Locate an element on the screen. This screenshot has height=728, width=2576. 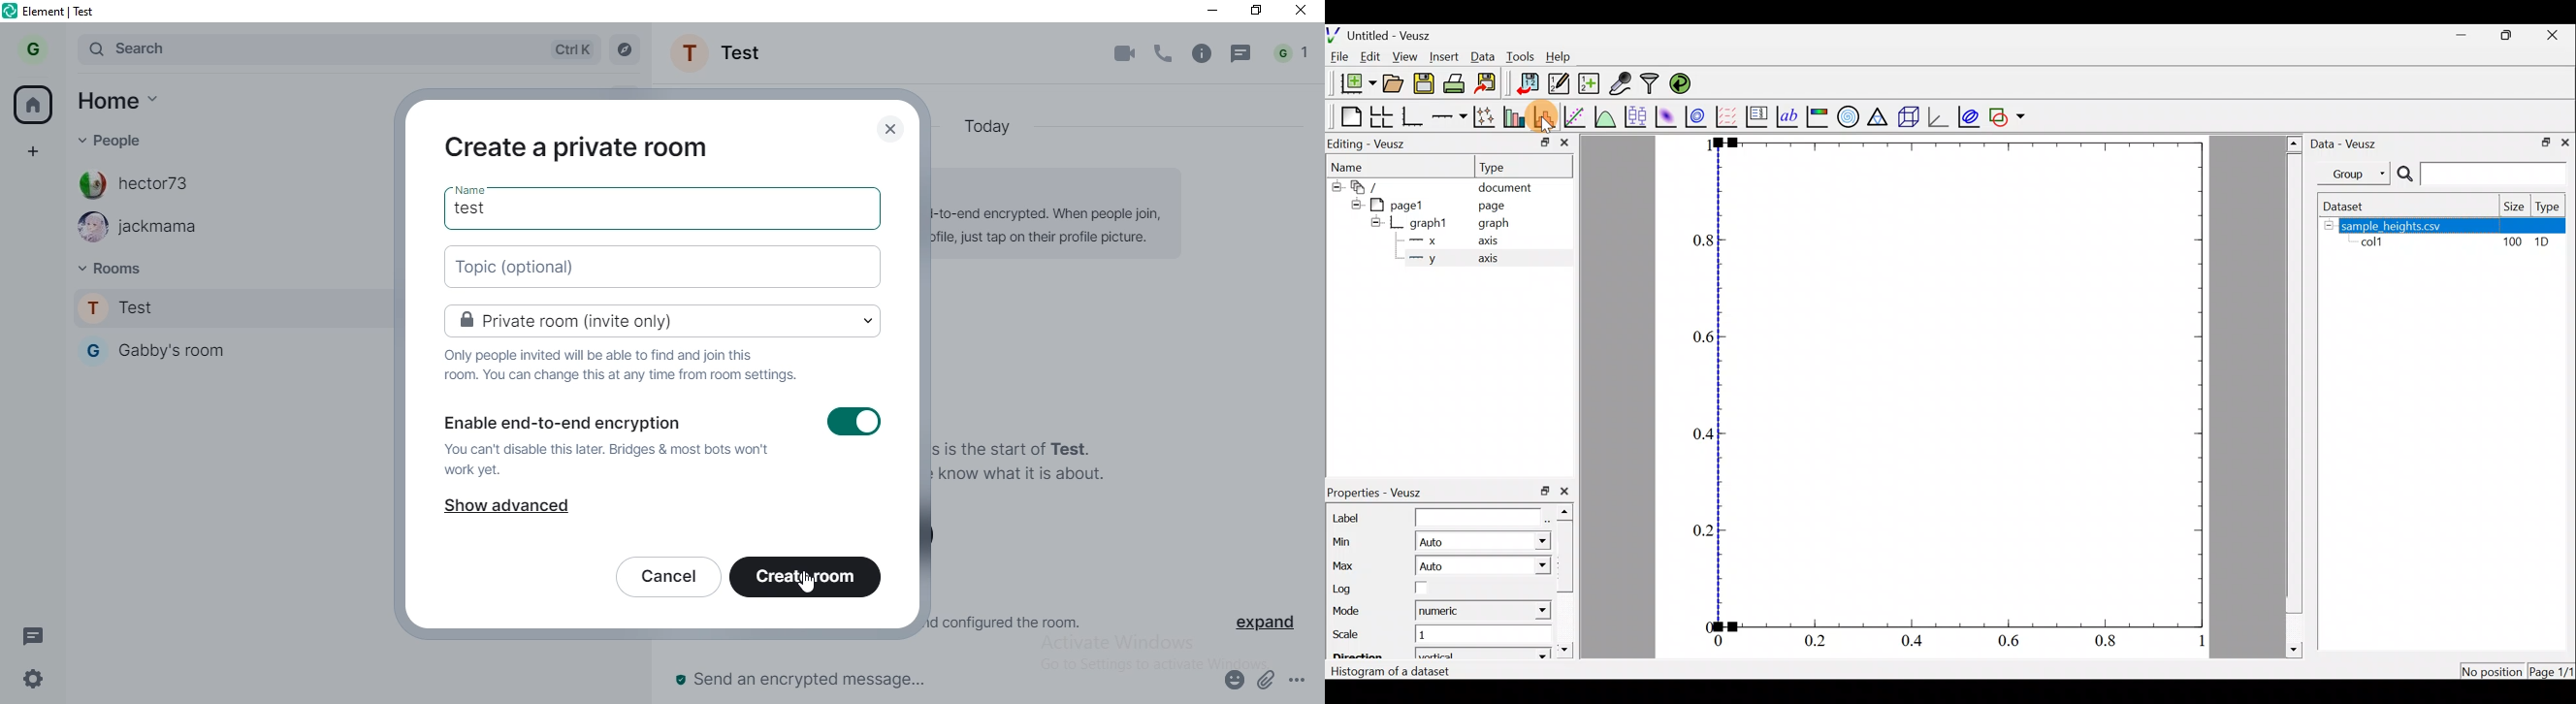
Min dropdown is located at coordinates (1533, 541).